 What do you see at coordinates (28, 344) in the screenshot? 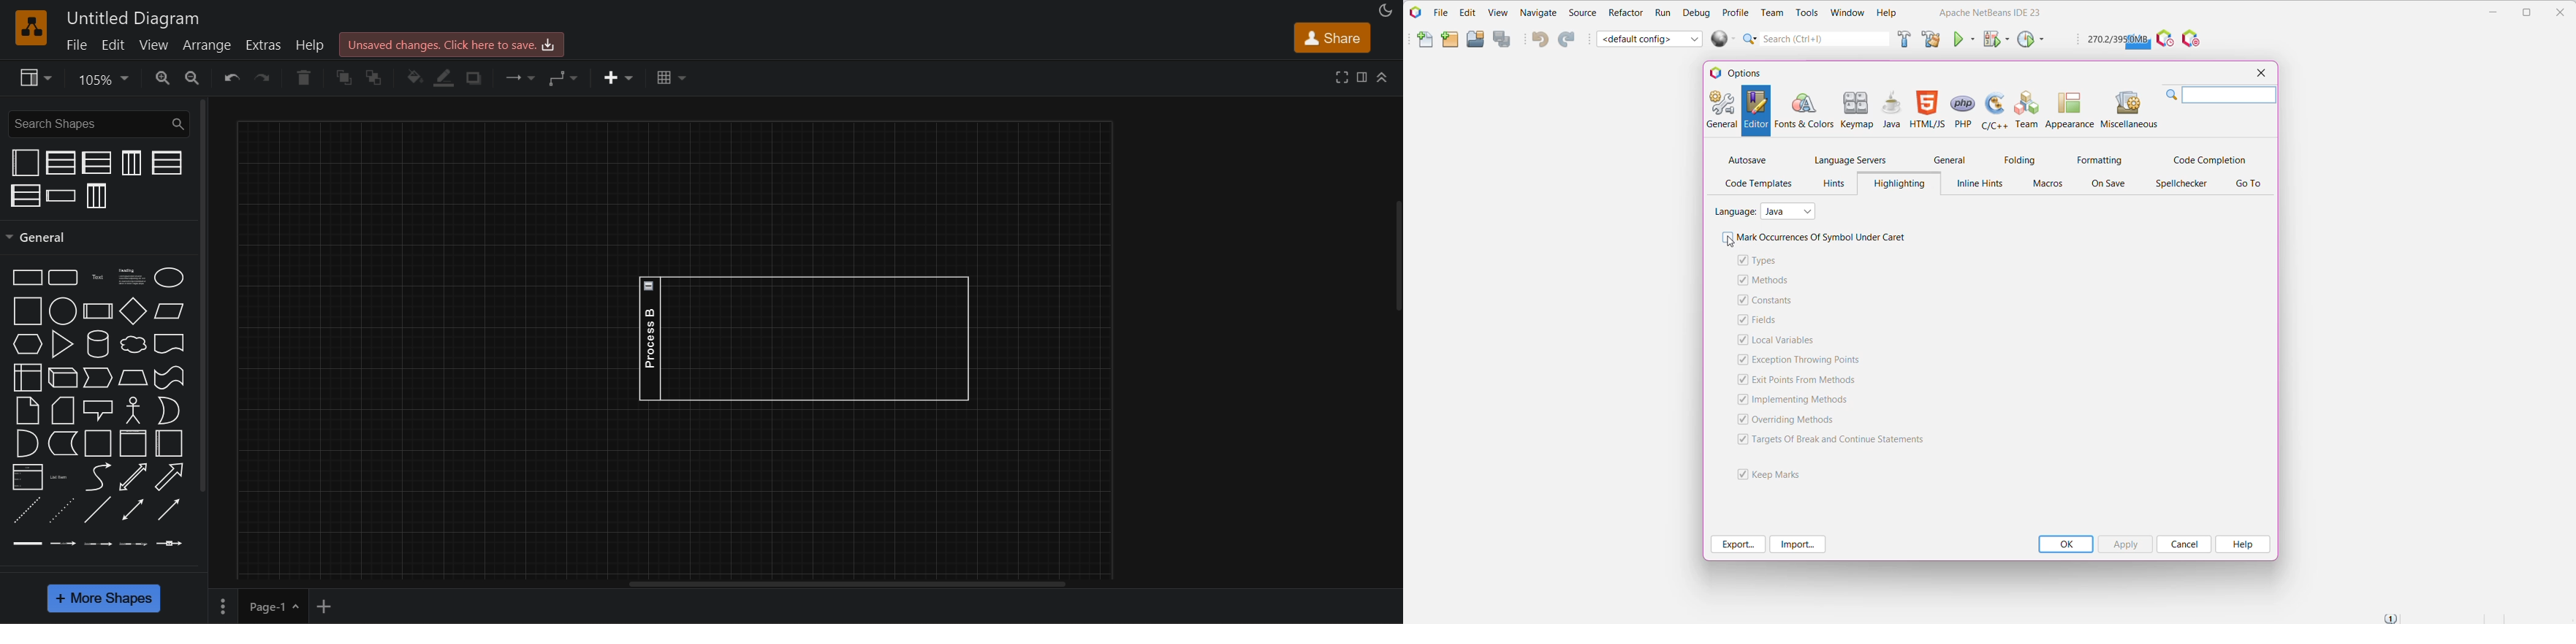
I see `hexagon` at bounding box center [28, 344].